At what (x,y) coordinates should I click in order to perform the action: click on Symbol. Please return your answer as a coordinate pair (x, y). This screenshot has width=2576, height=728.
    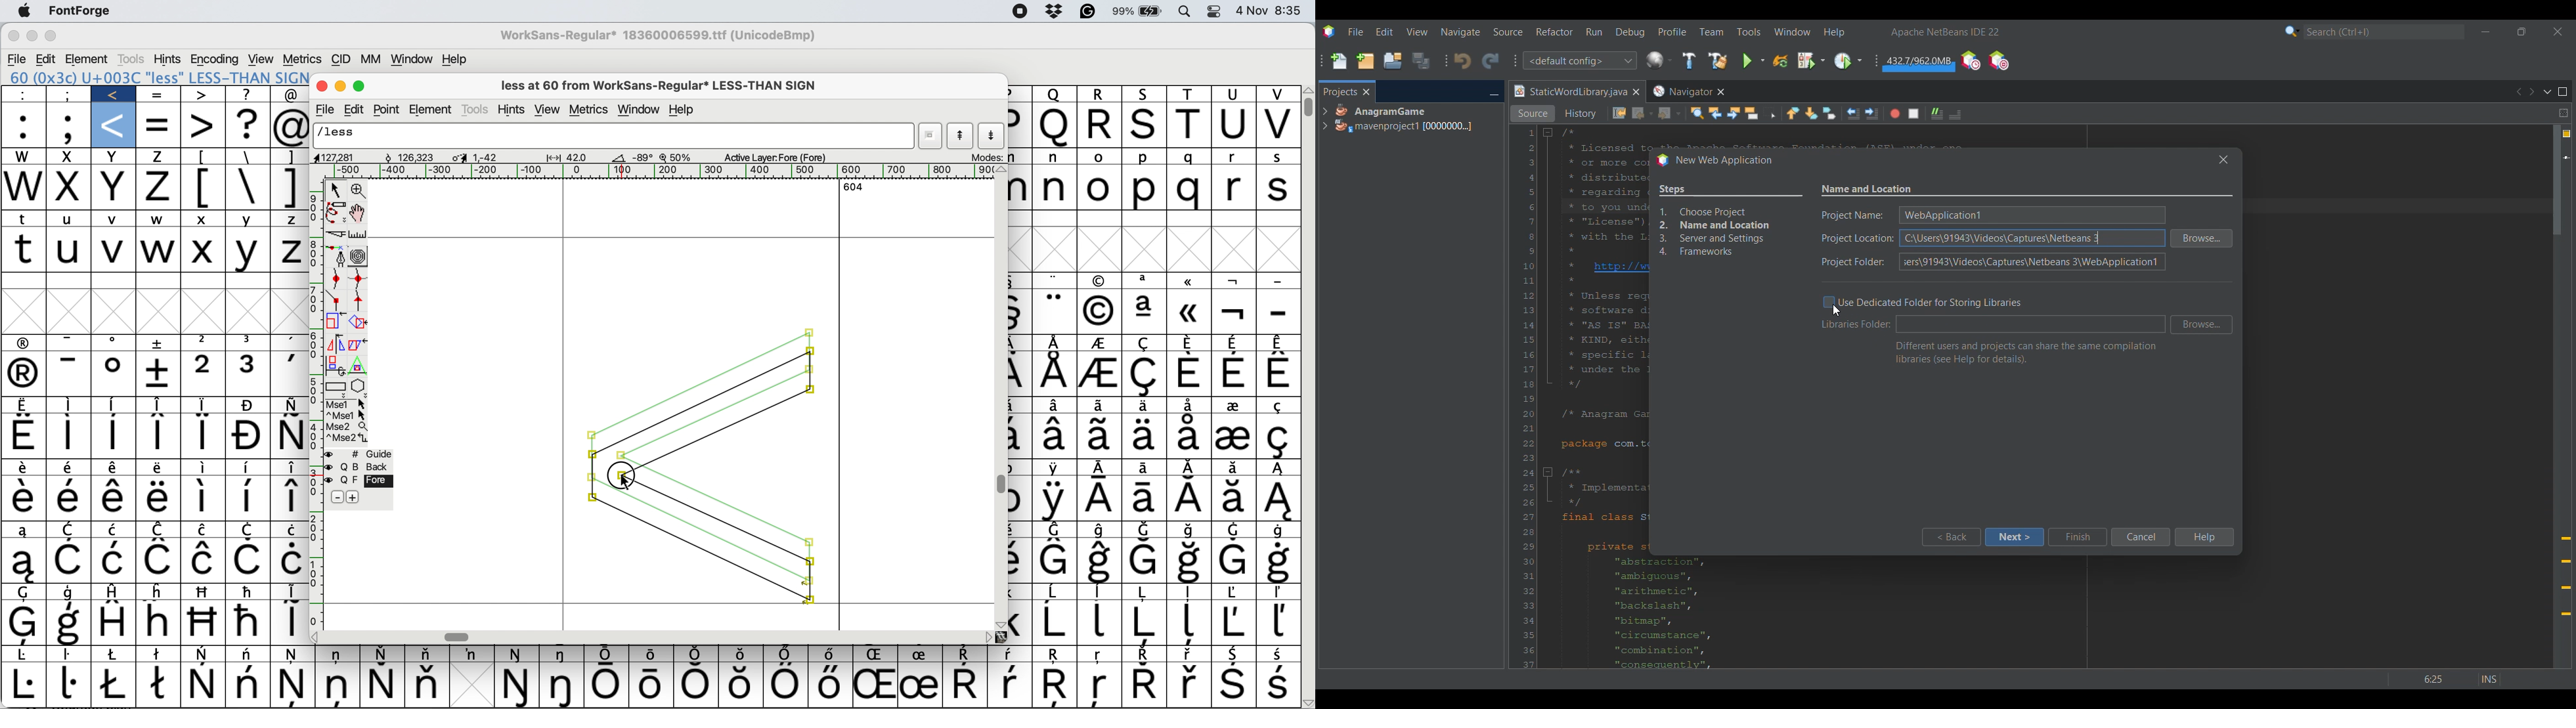
    Looking at the image, I should click on (159, 468).